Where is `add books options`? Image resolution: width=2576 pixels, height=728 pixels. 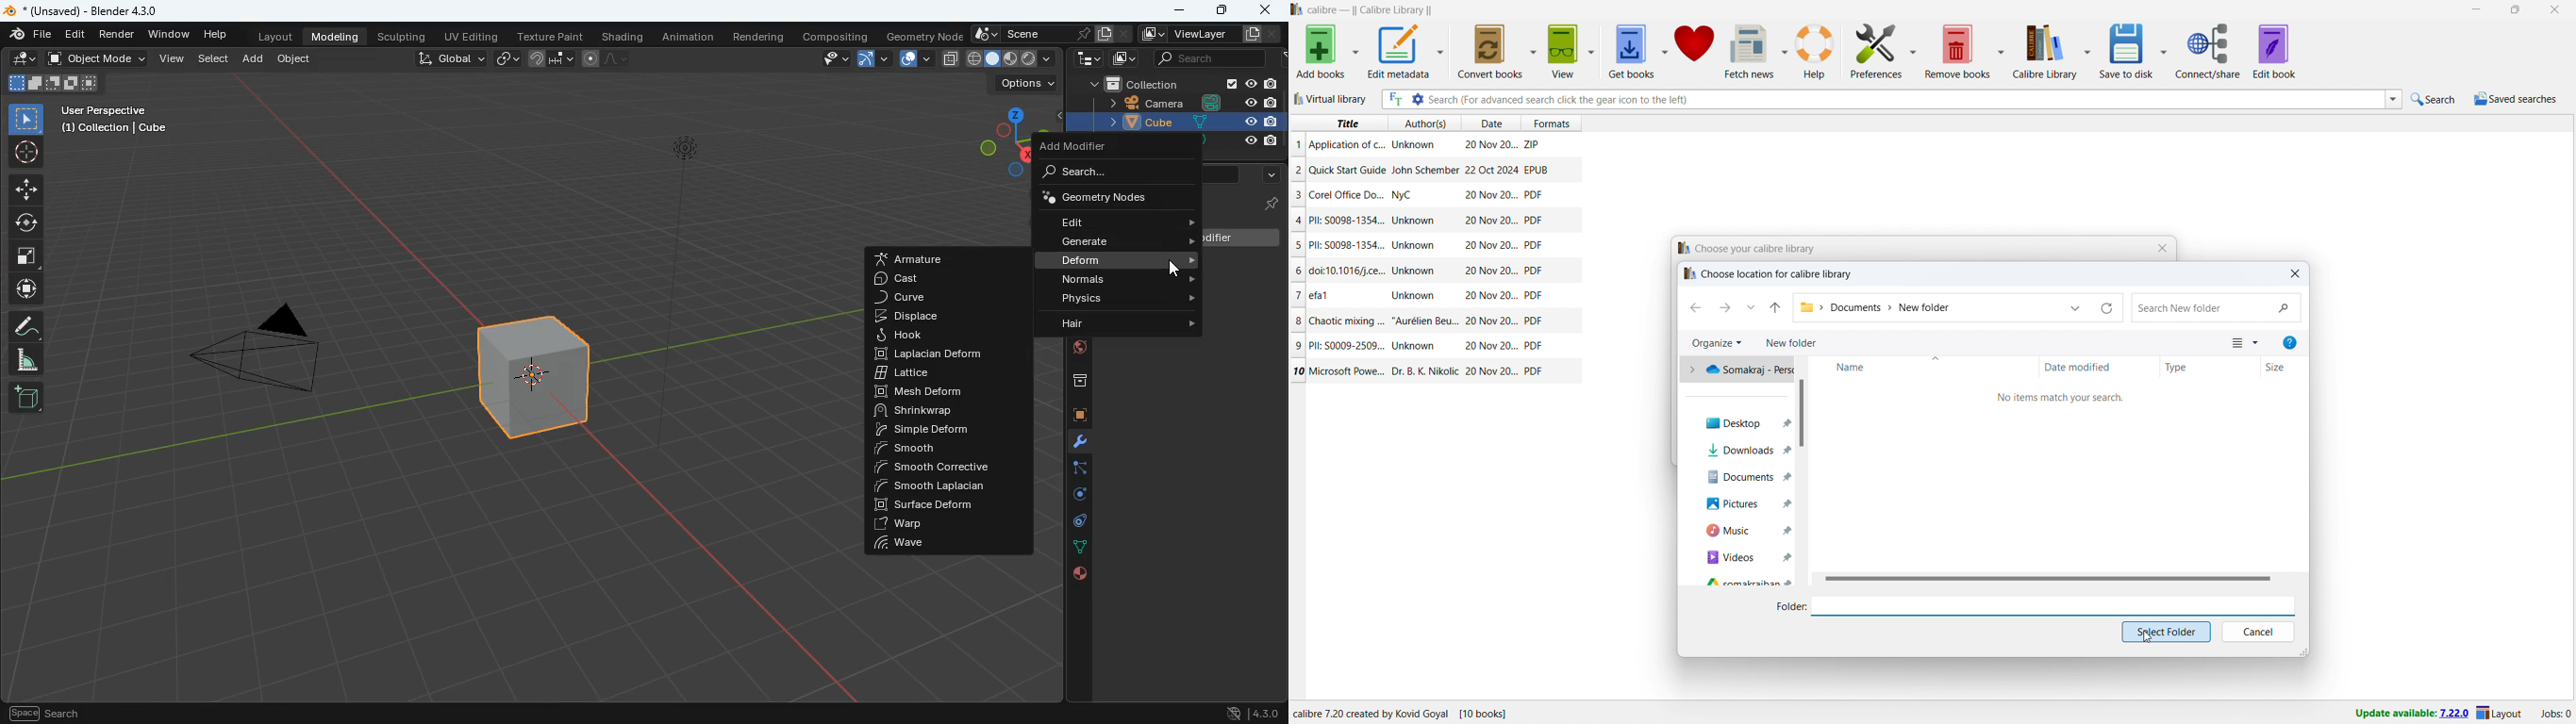
add books options is located at coordinates (1356, 51).